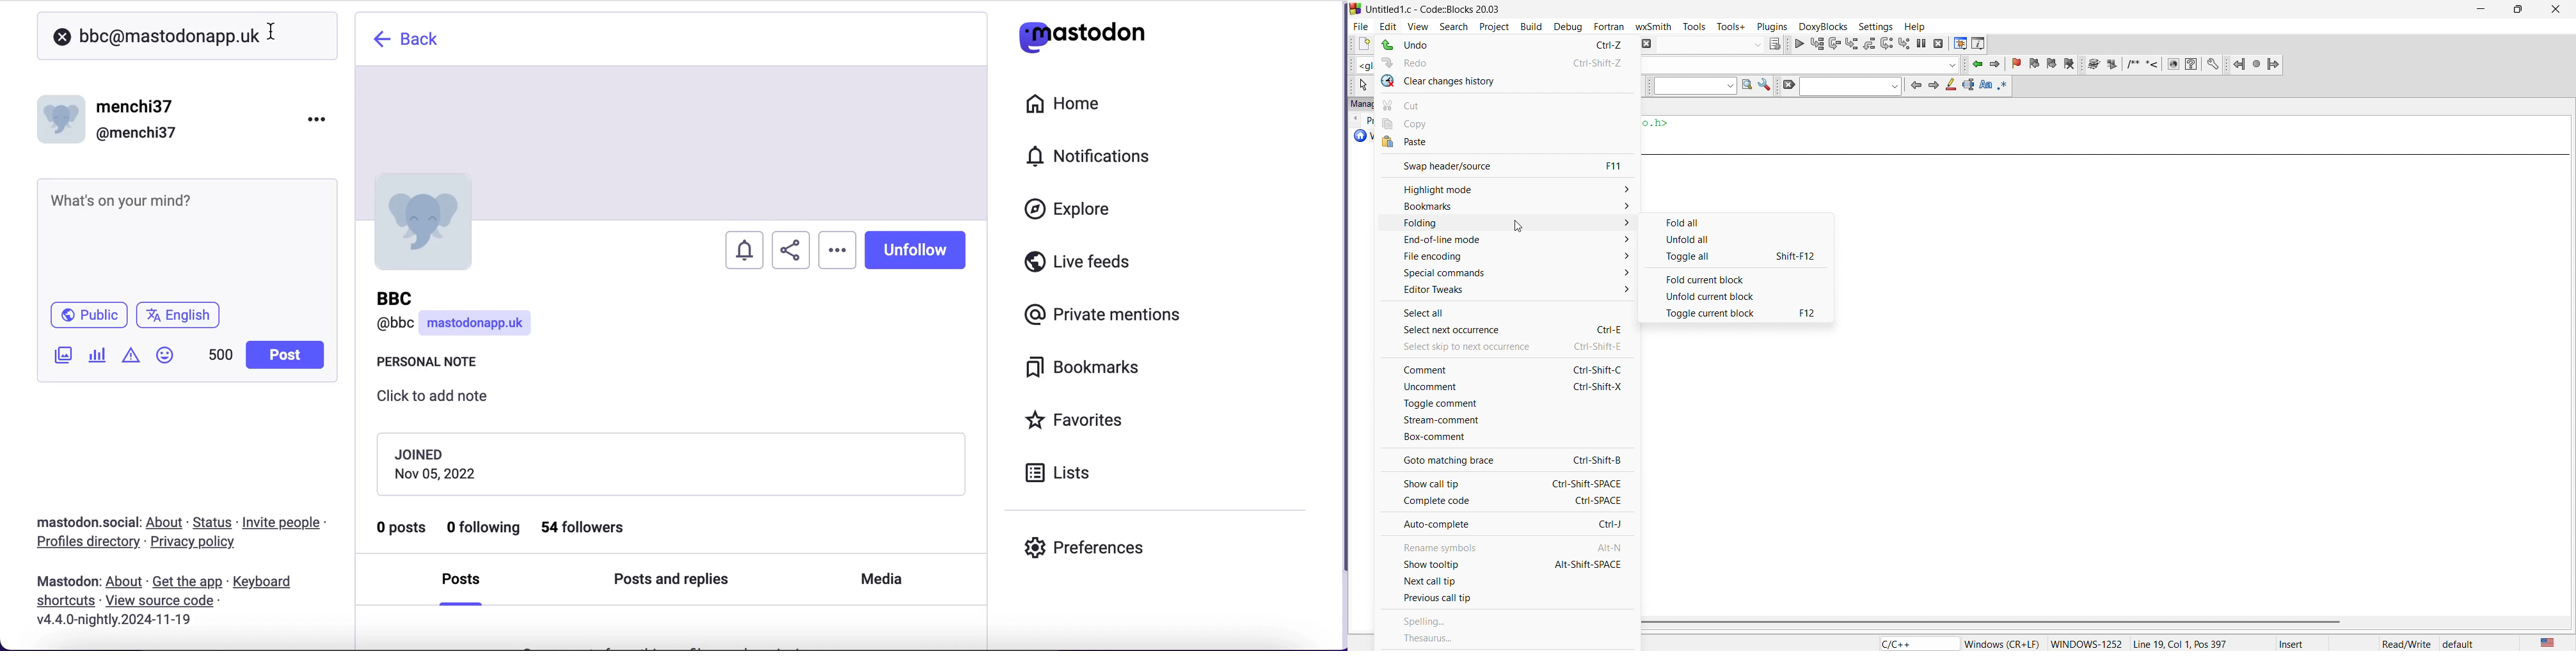 The image size is (2576, 672). I want to click on Windows-1252, so click(2087, 643).